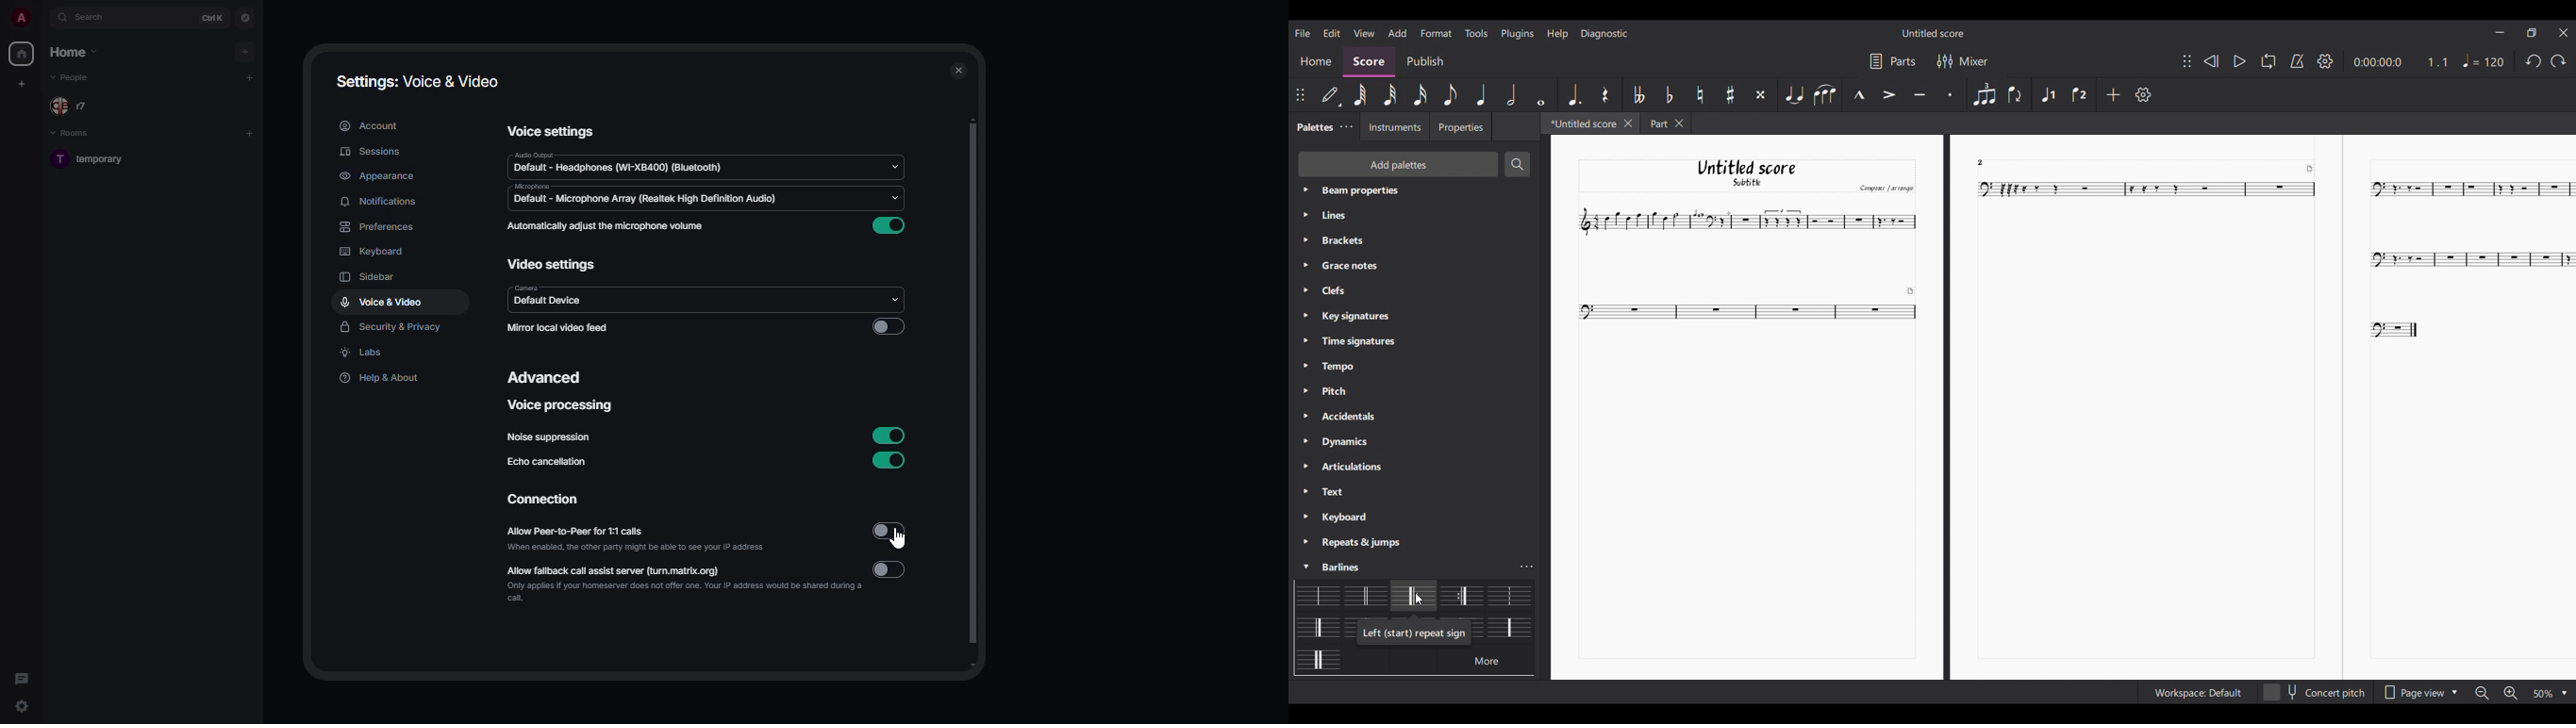  Describe the element at coordinates (554, 132) in the screenshot. I see `voice settings` at that location.